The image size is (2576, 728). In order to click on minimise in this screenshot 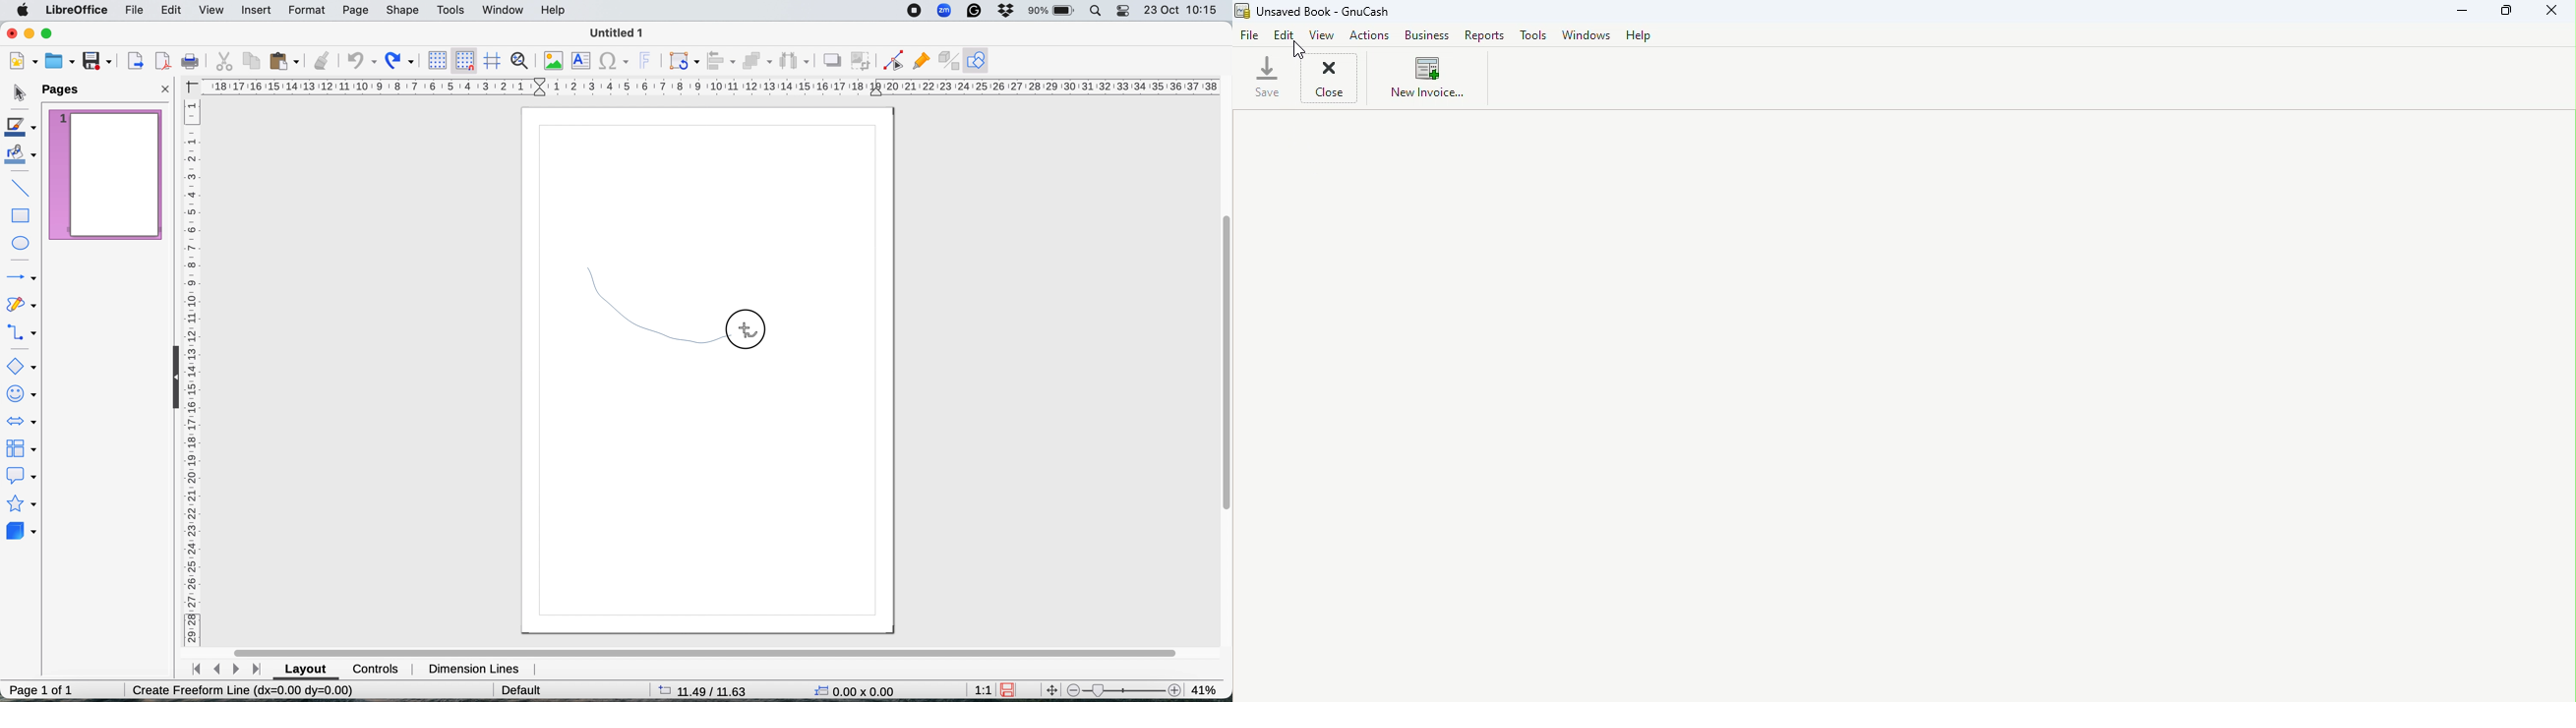, I will do `click(29, 33)`.